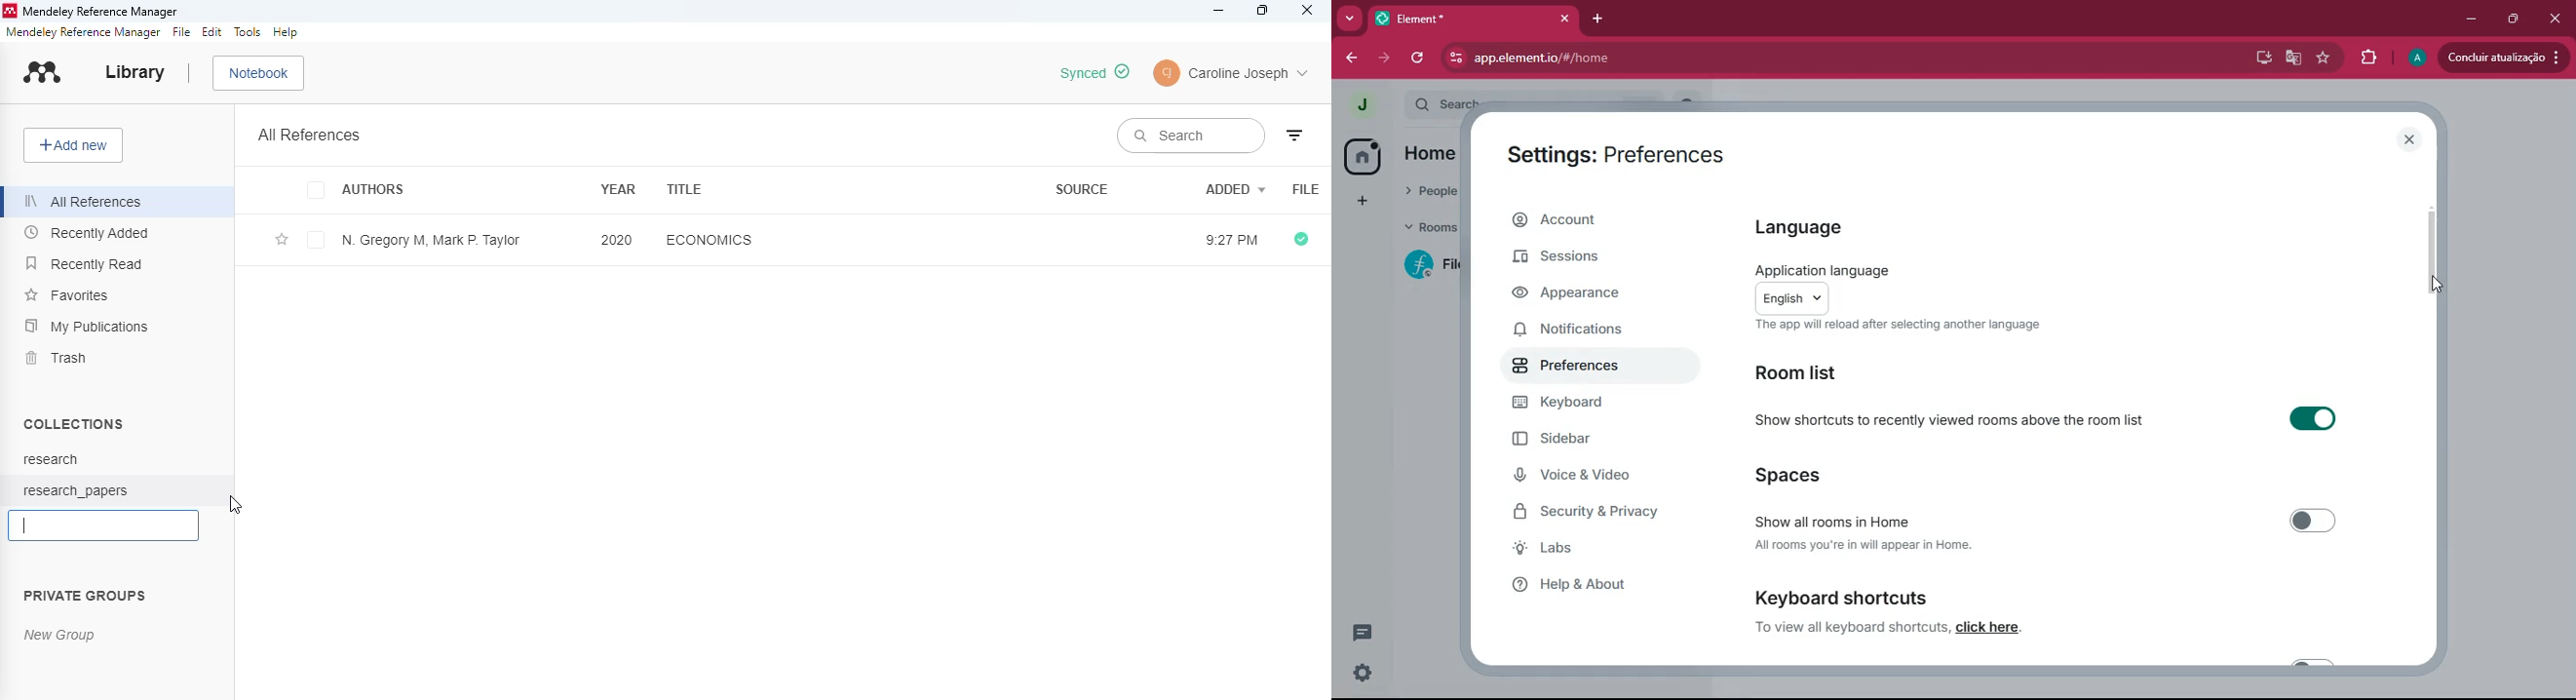 This screenshot has width=2576, height=700. Describe the element at coordinates (1597, 511) in the screenshot. I see `security & privacy` at that location.